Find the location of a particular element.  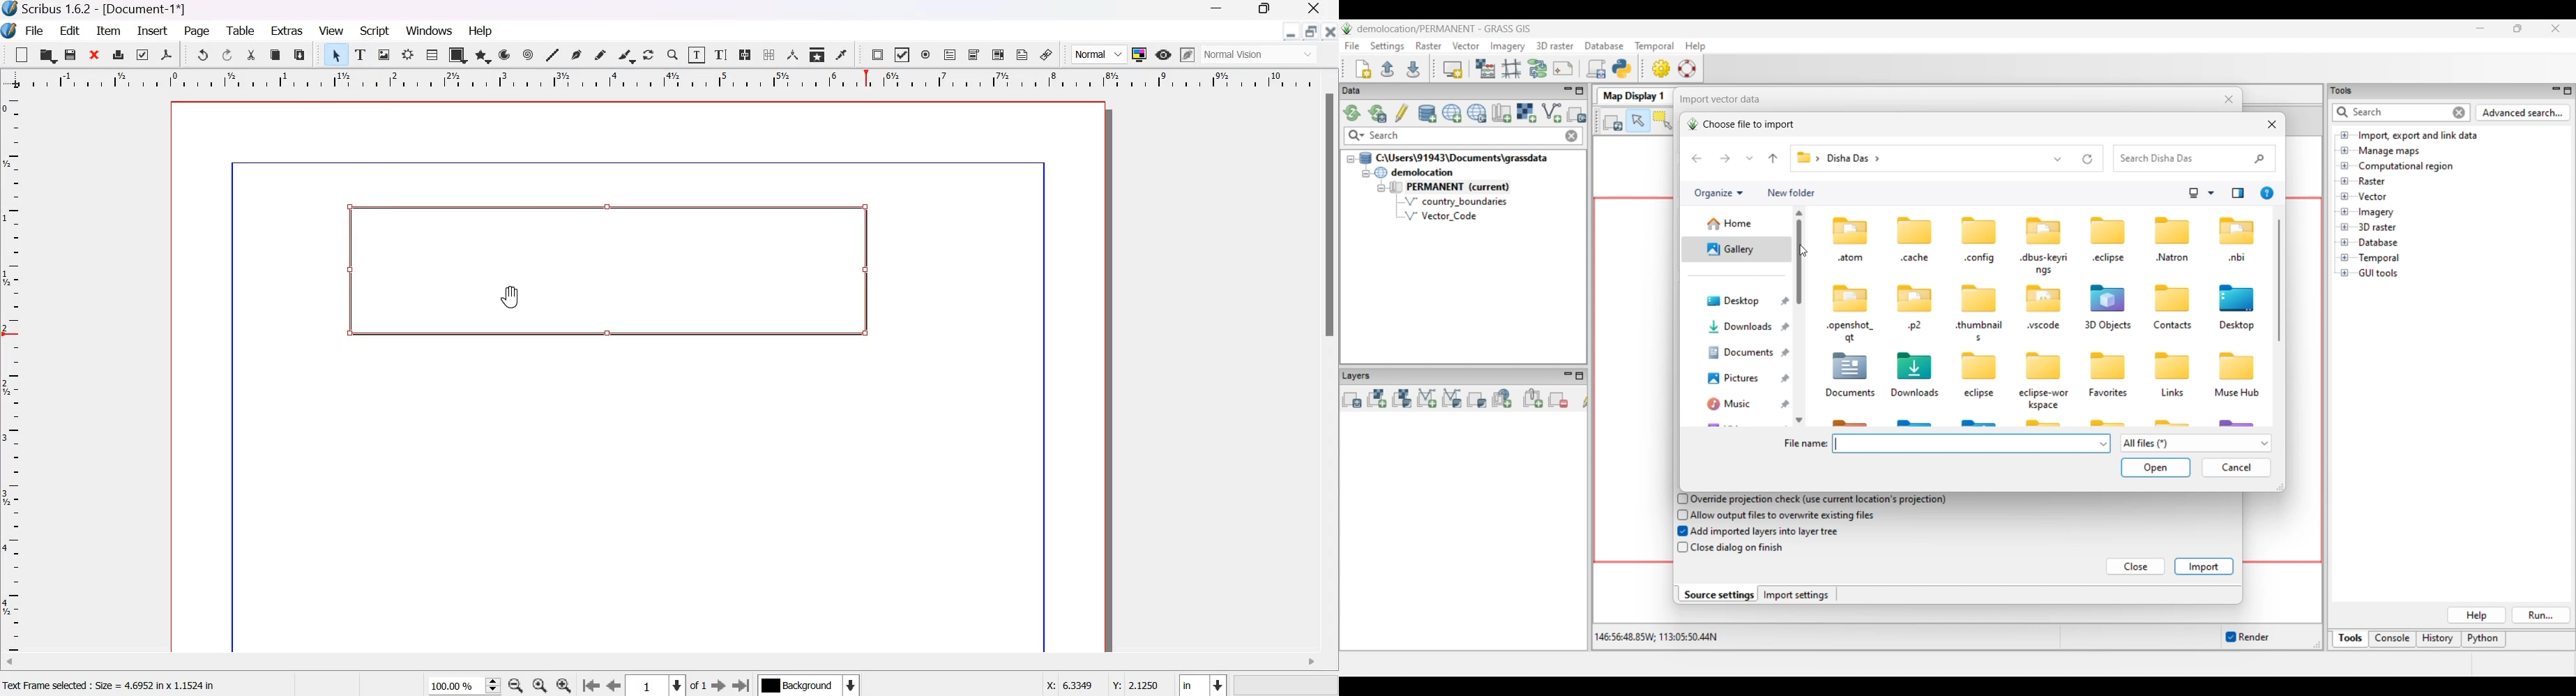

PDF radio button is located at coordinates (926, 55).